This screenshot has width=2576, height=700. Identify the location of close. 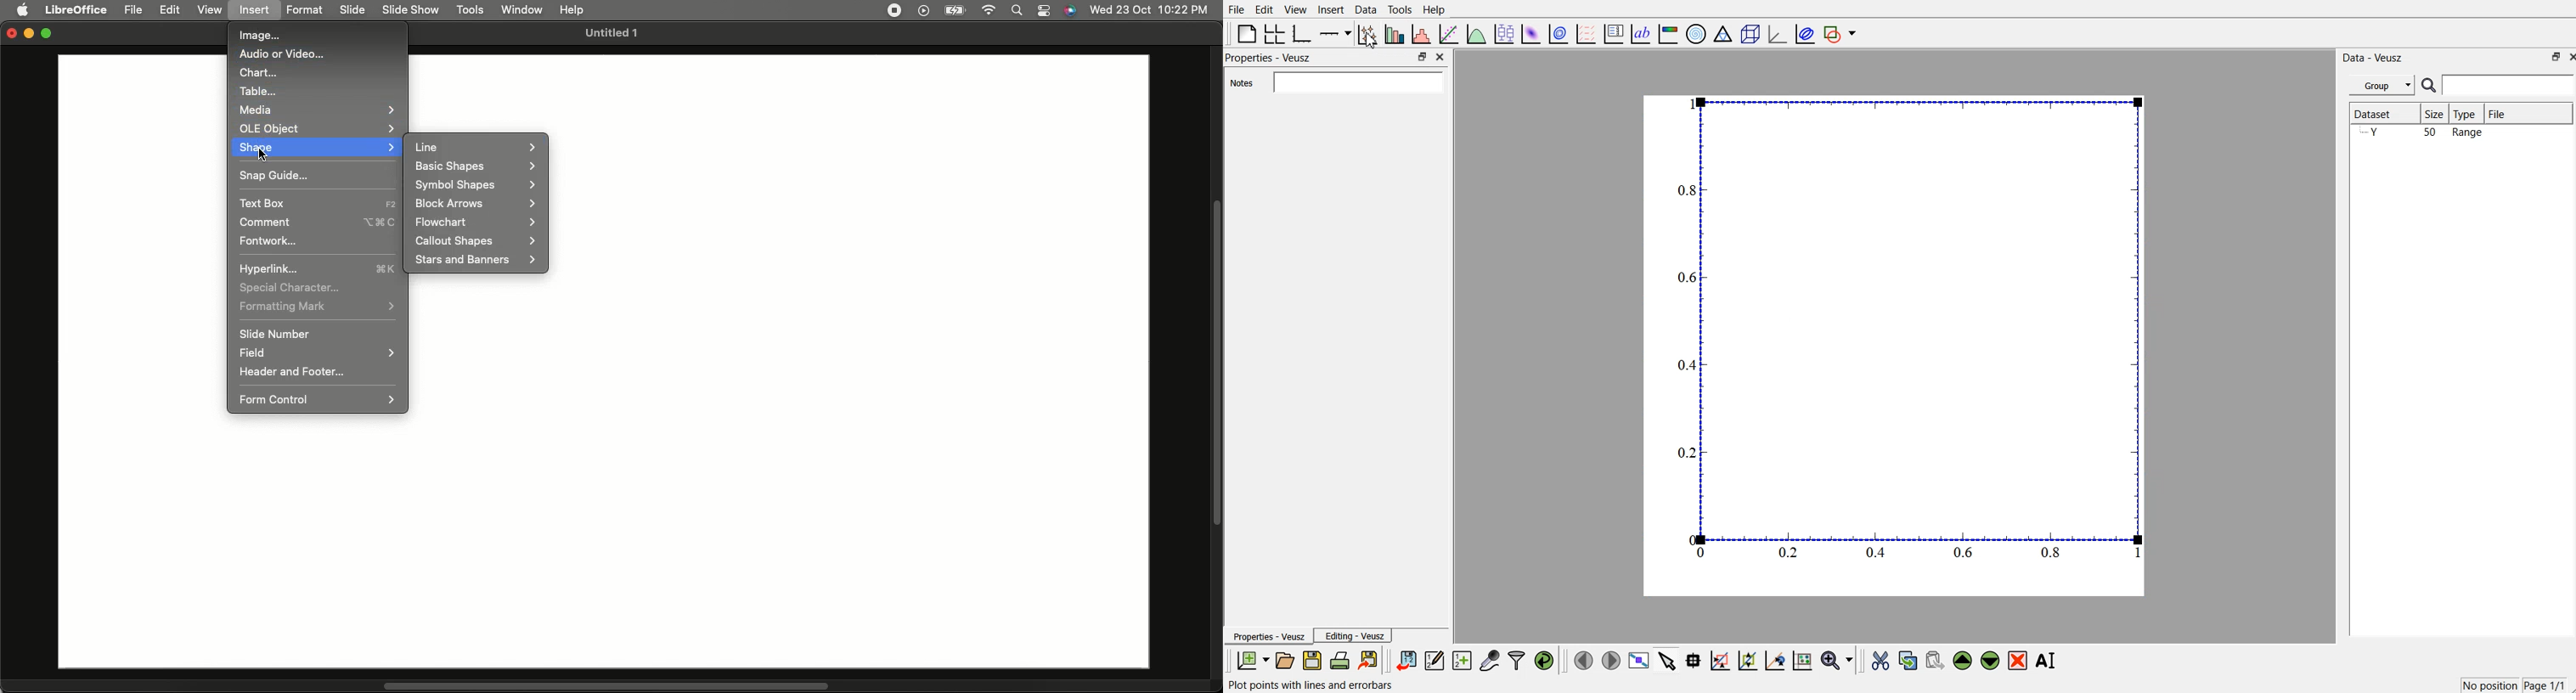
(2568, 57).